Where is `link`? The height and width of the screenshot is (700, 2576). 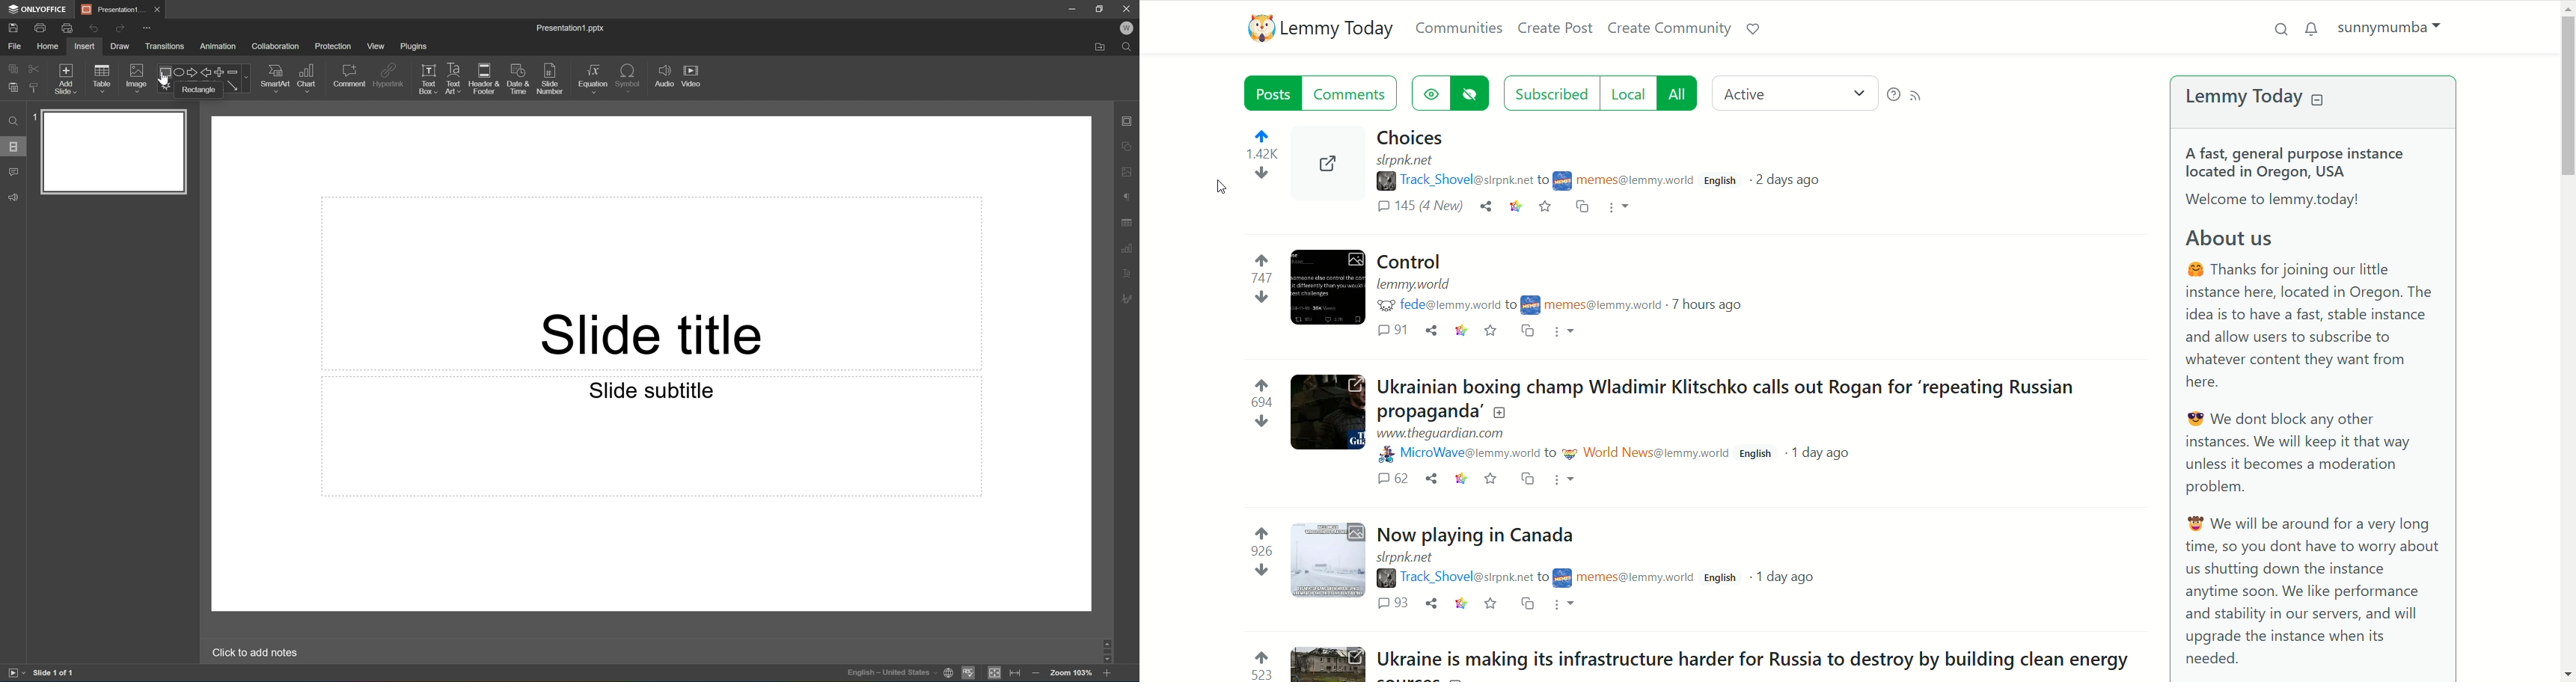
link is located at coordinates (1515, 206).